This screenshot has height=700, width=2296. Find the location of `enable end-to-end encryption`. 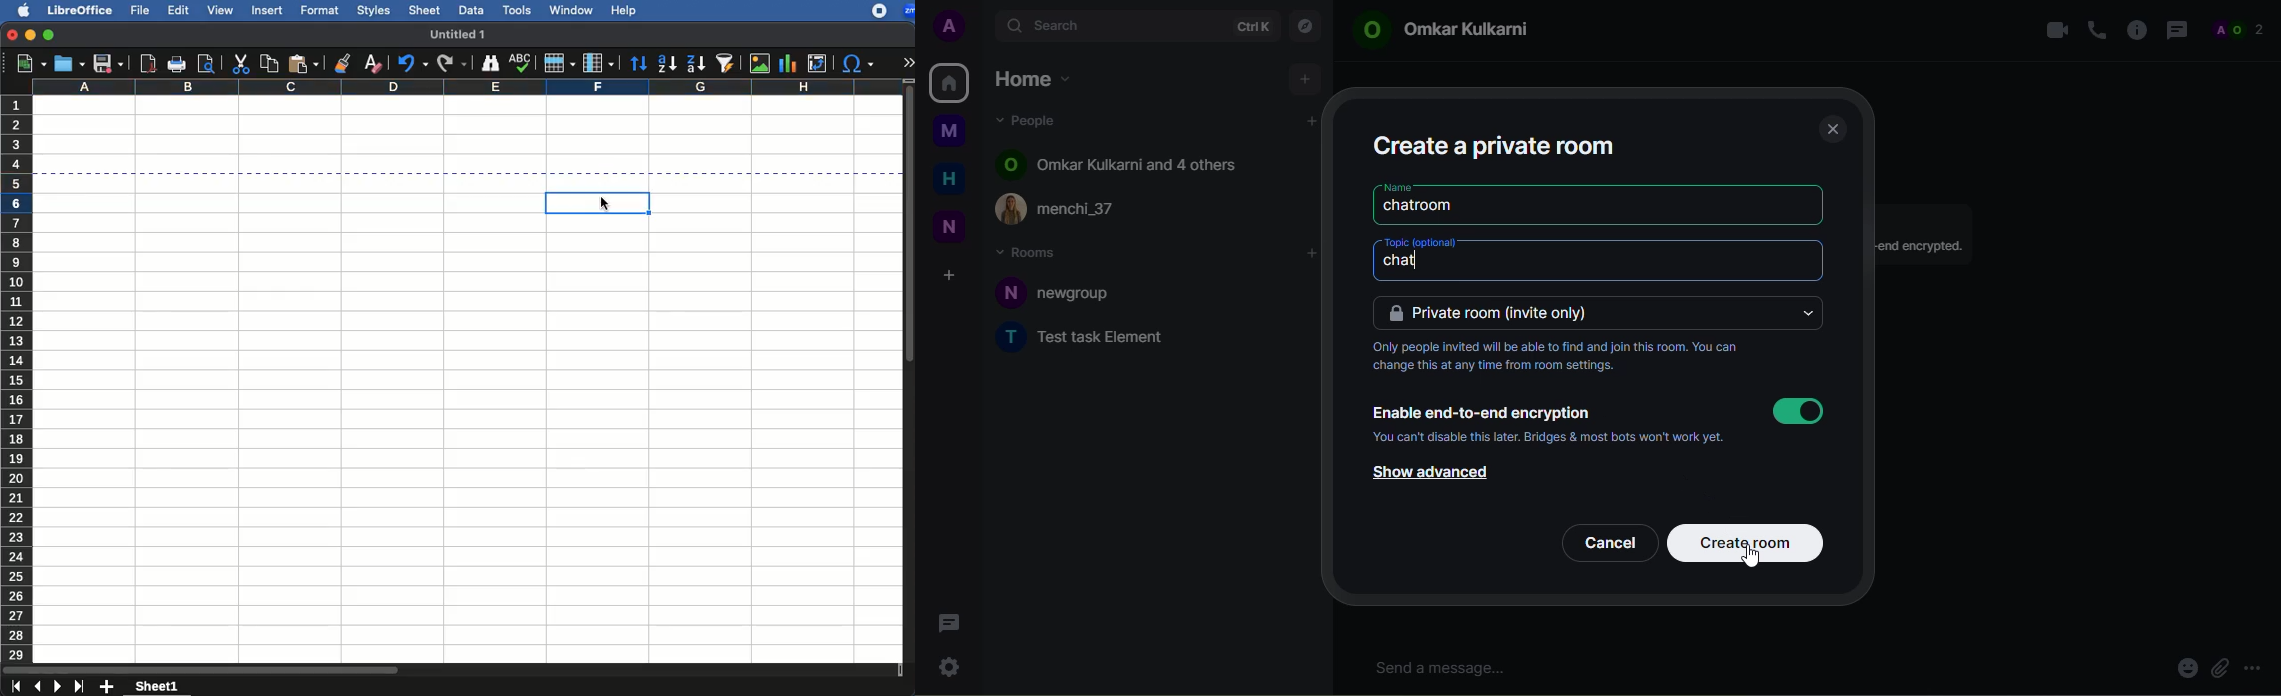

enable end-to-end encryption is located at coordinates (1482, 409).